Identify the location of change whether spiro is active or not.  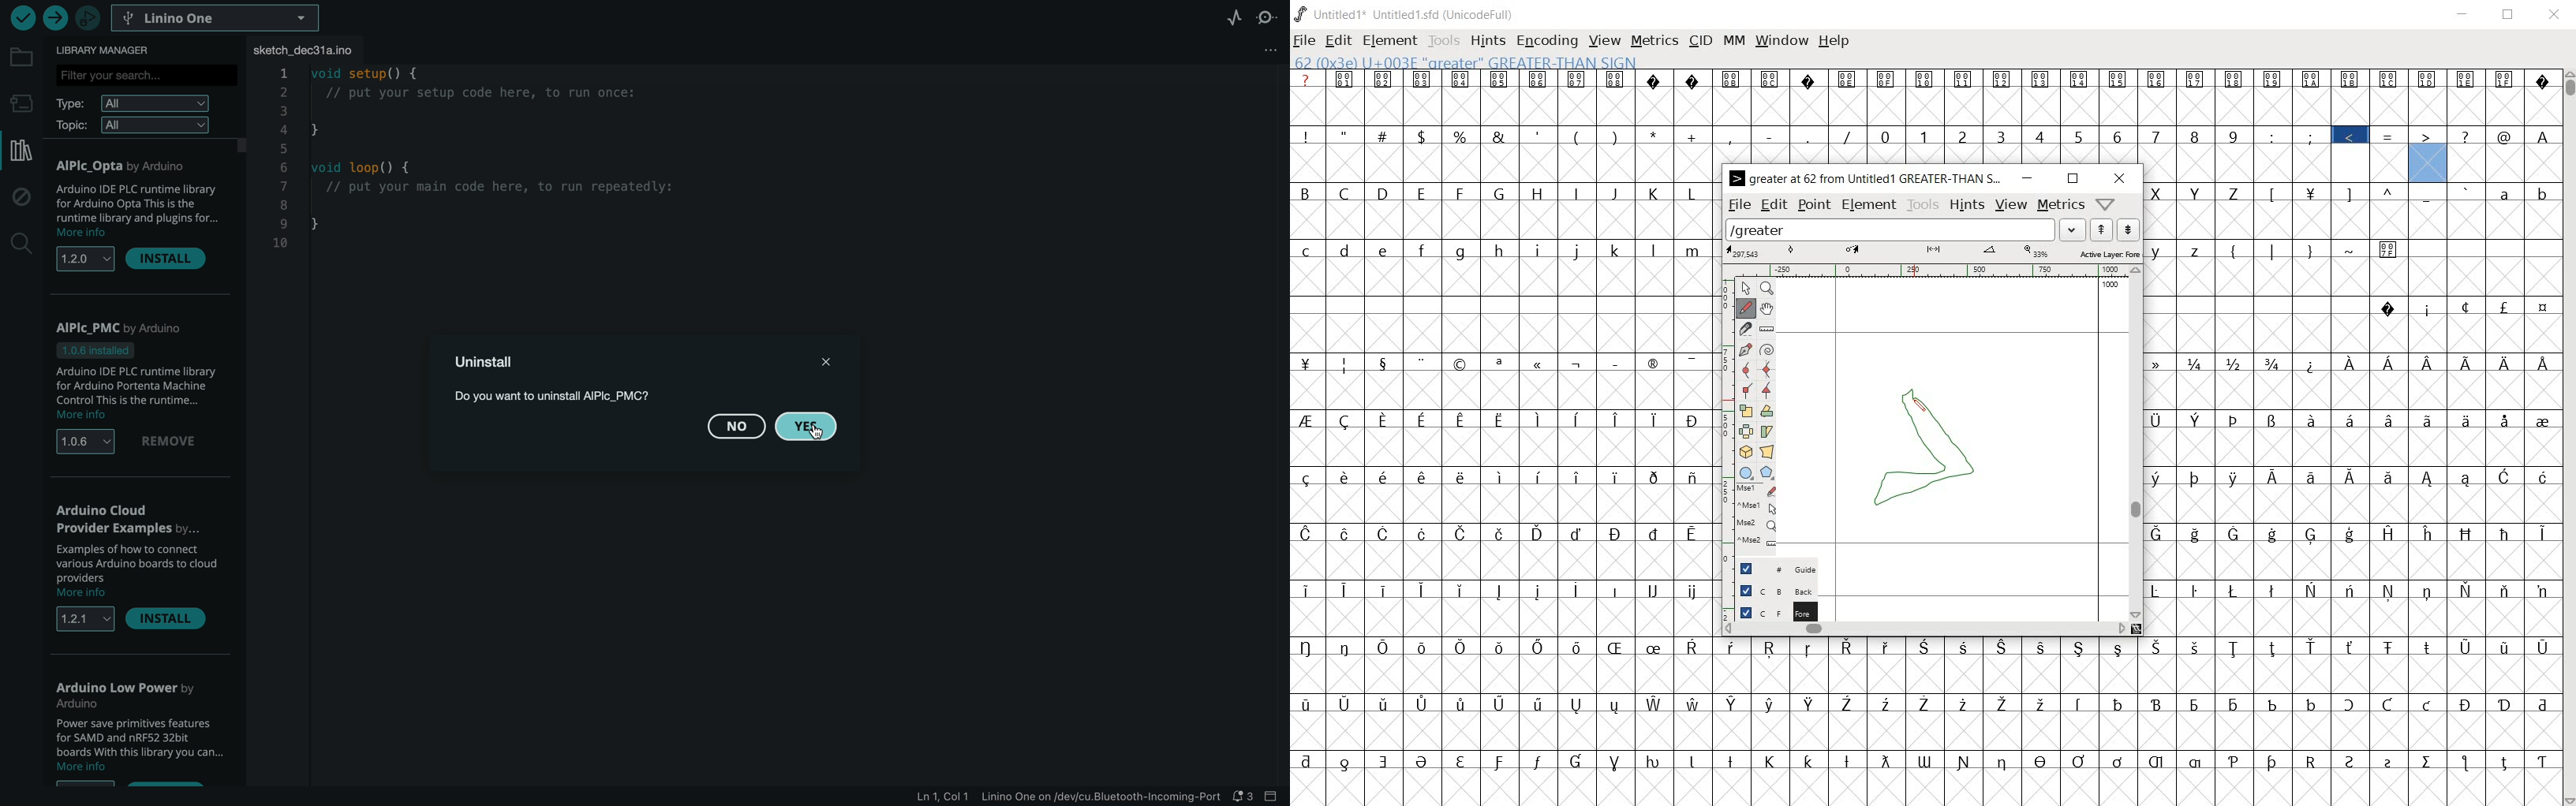
(1767, 349).